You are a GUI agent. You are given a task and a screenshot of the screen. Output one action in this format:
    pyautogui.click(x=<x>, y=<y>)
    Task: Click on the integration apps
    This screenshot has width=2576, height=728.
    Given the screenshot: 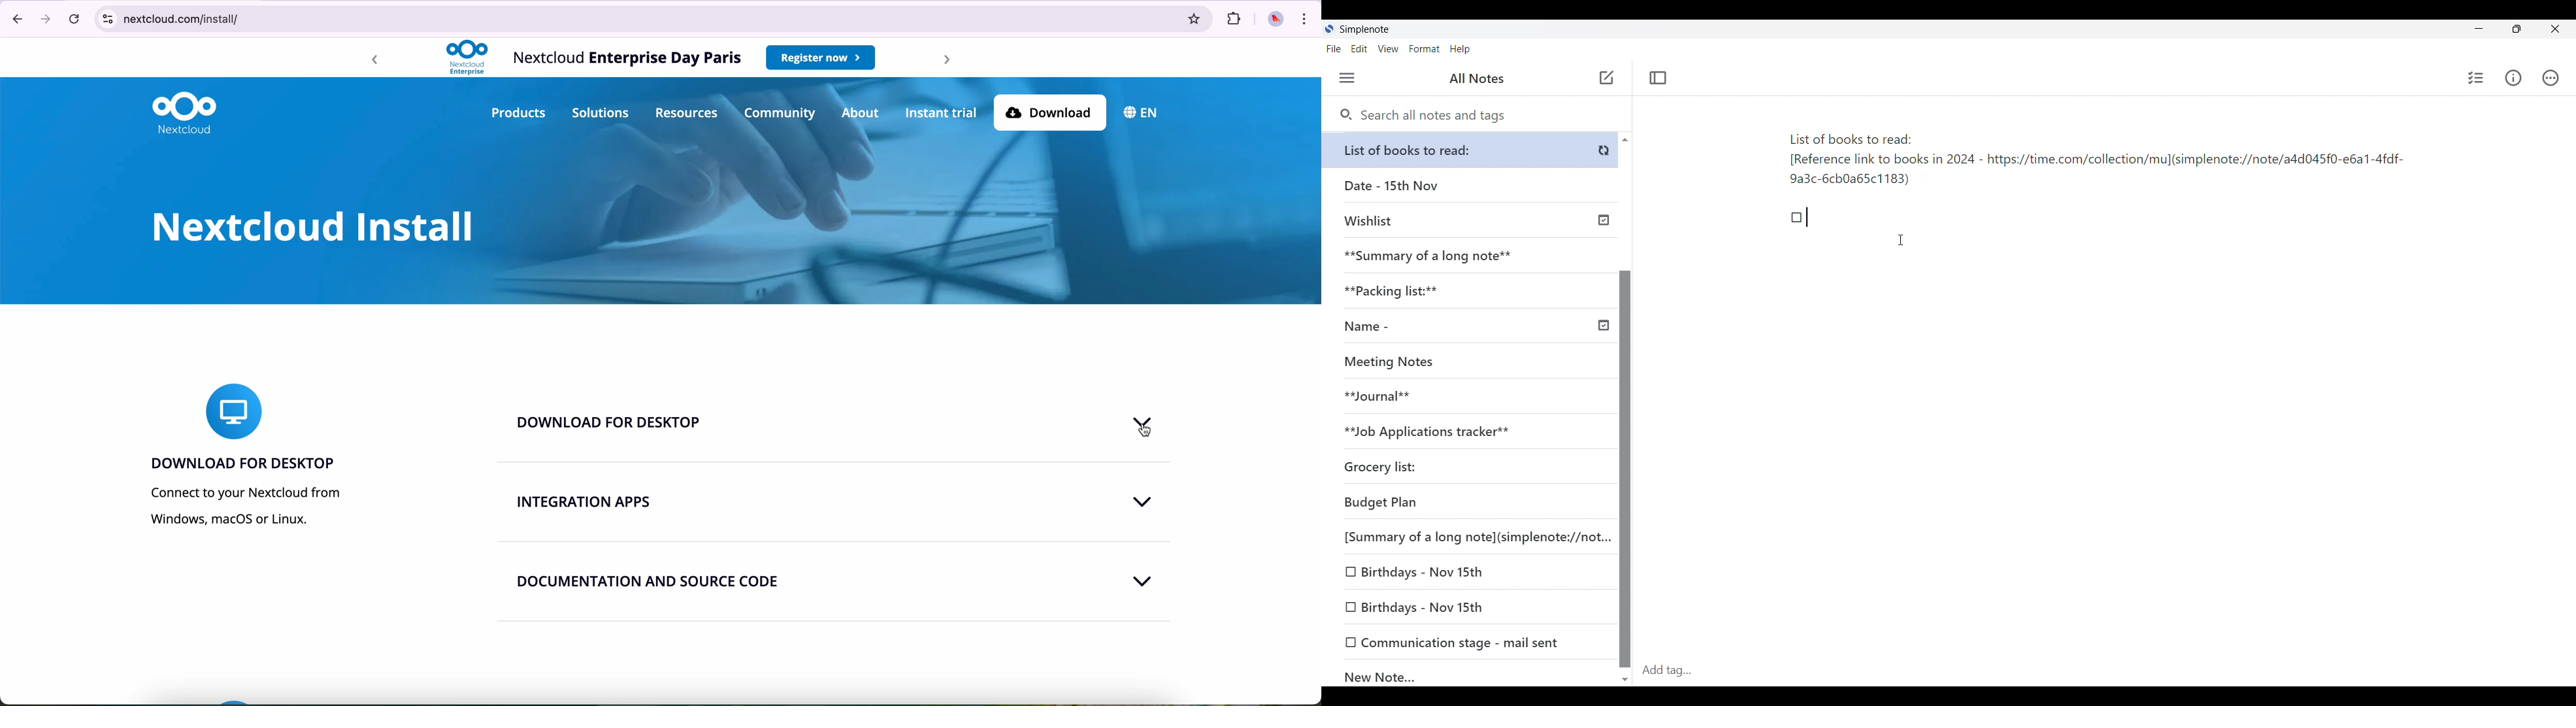 What is the action you would take?
    pyautogui.click(x=834, y=503)
    